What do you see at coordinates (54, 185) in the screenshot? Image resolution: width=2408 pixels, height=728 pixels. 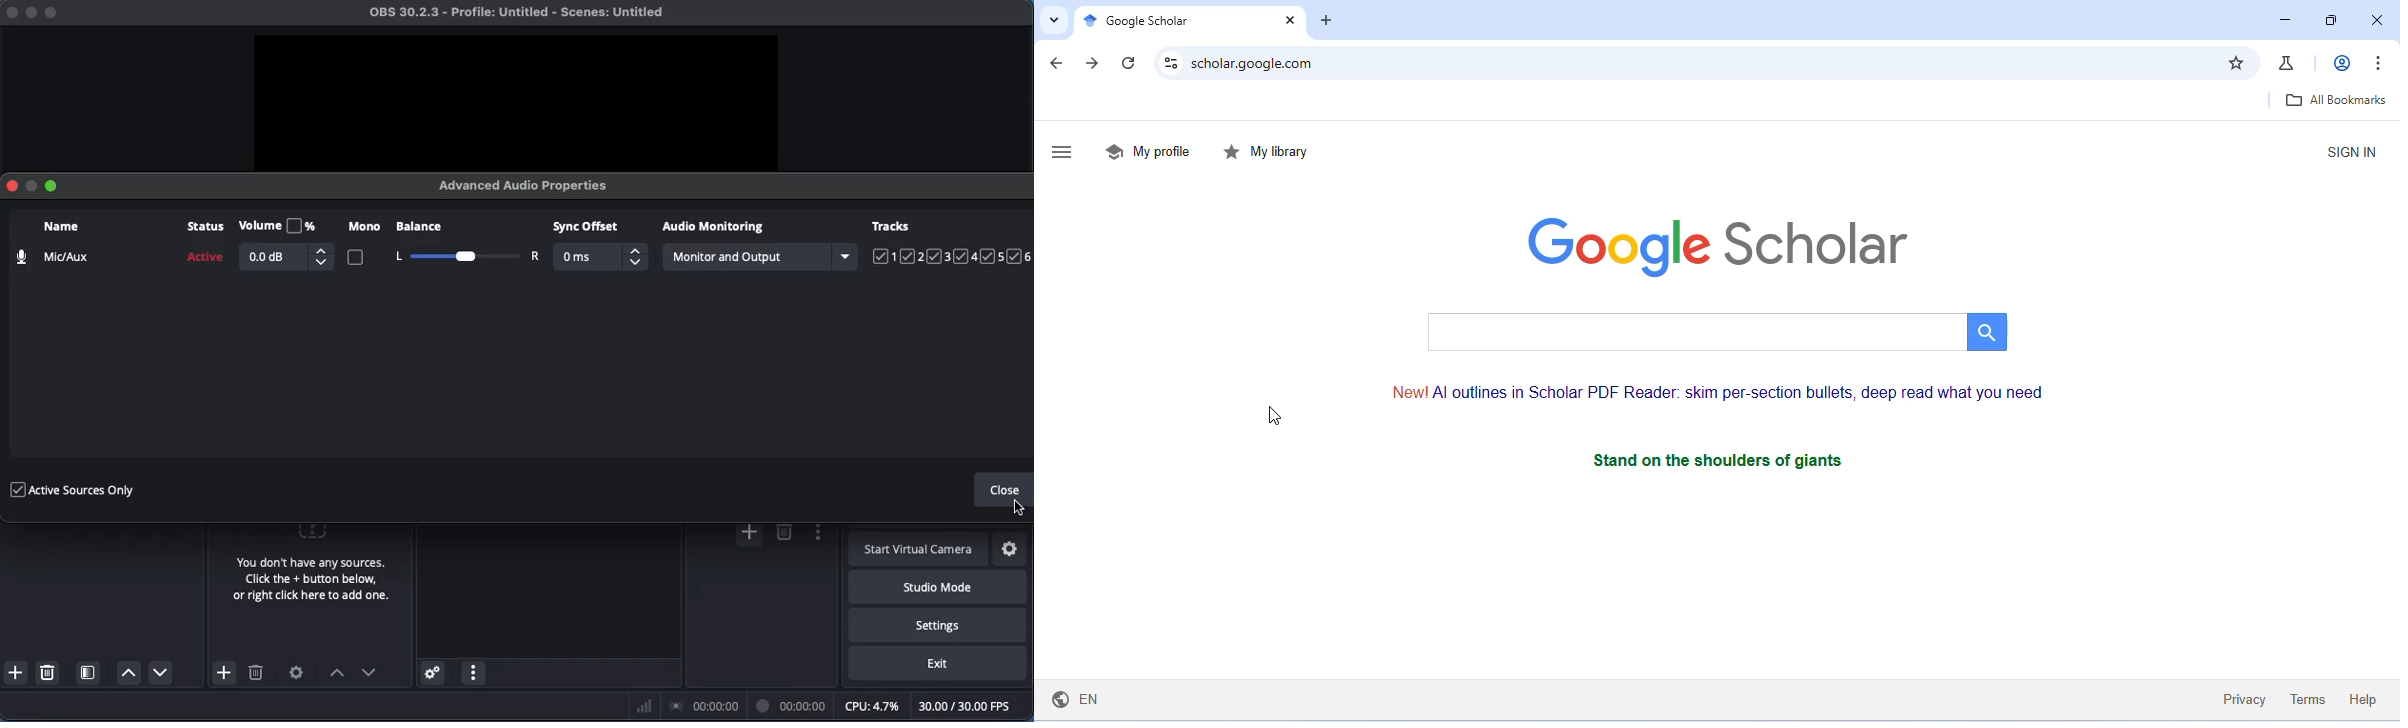 I see `Maximize` at bounding box center [54, 185].